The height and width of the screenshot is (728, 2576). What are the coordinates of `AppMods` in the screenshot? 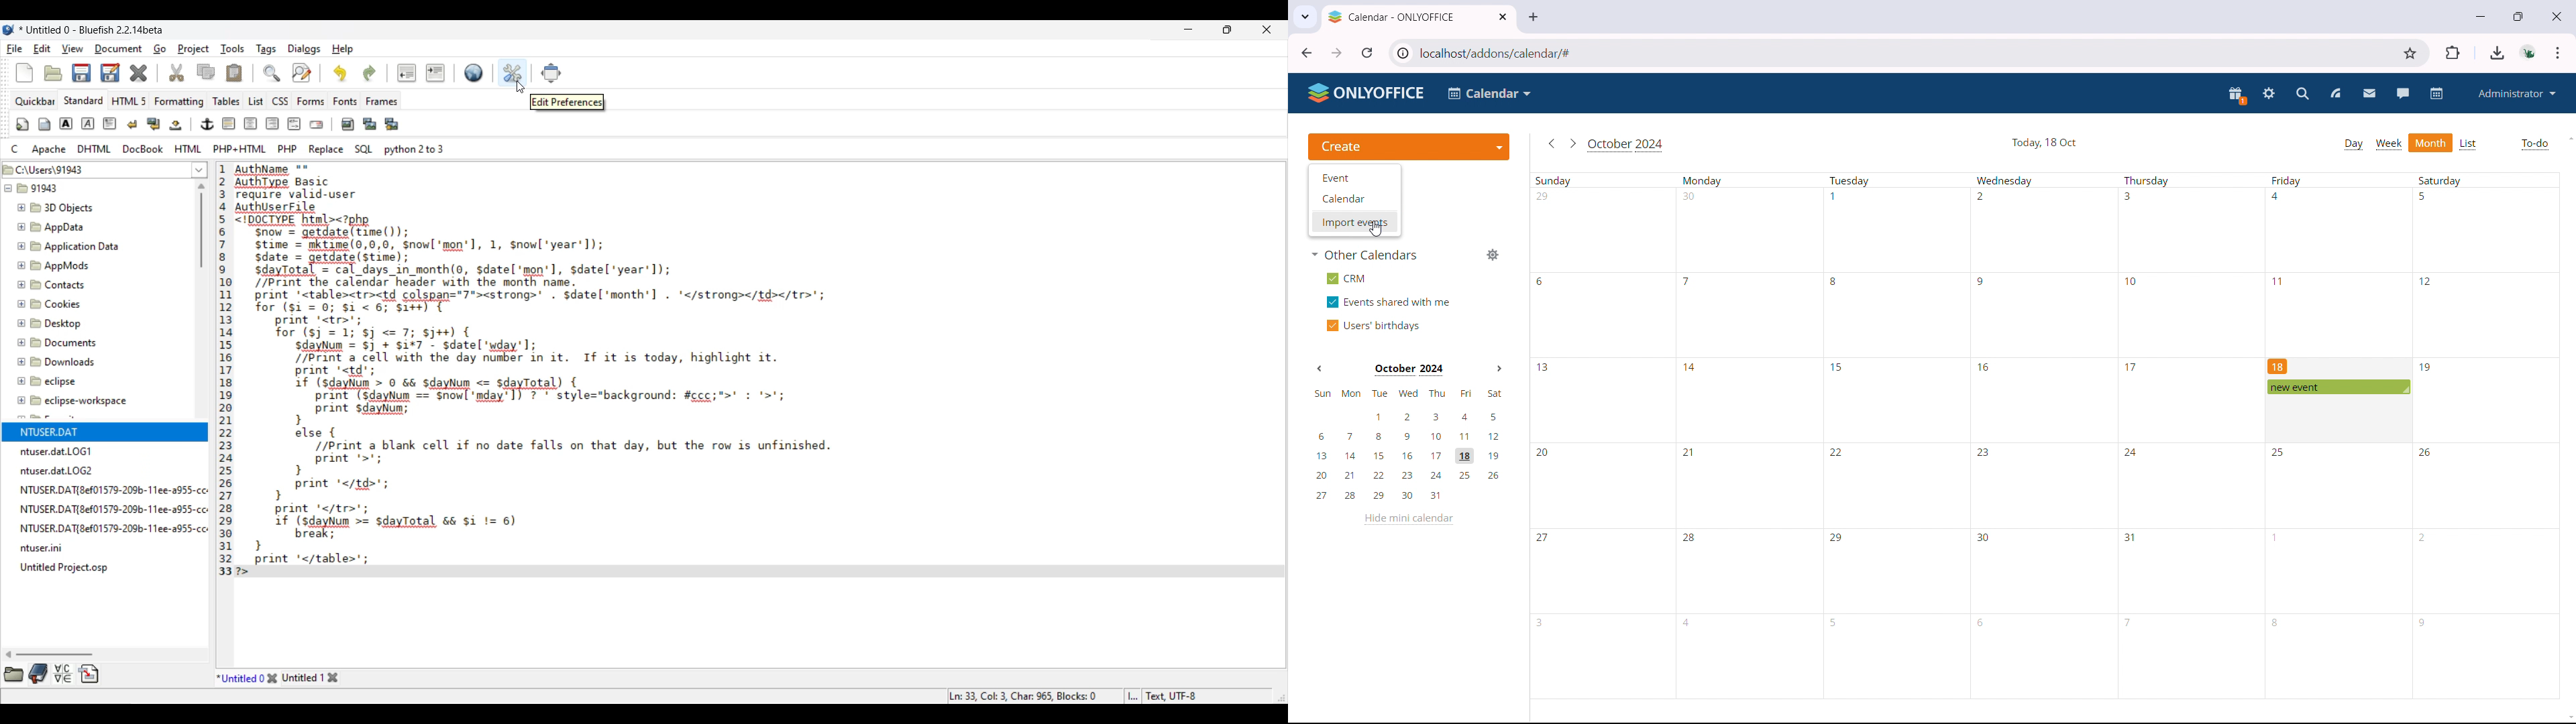 It's located at (53, 265).